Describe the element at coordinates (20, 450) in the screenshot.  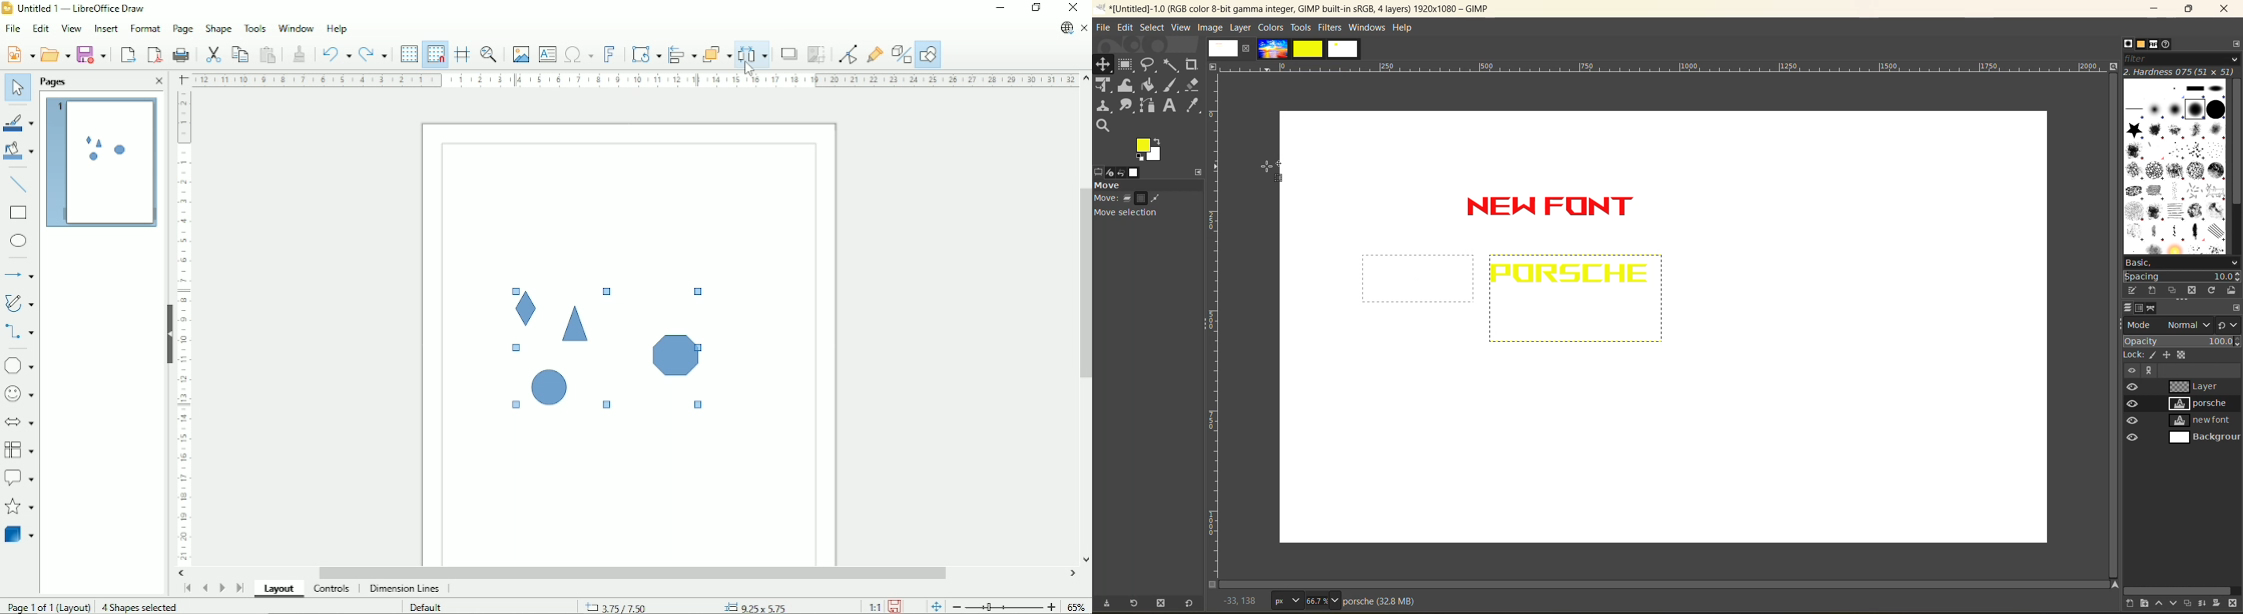
I see `Flowchart` at that location.